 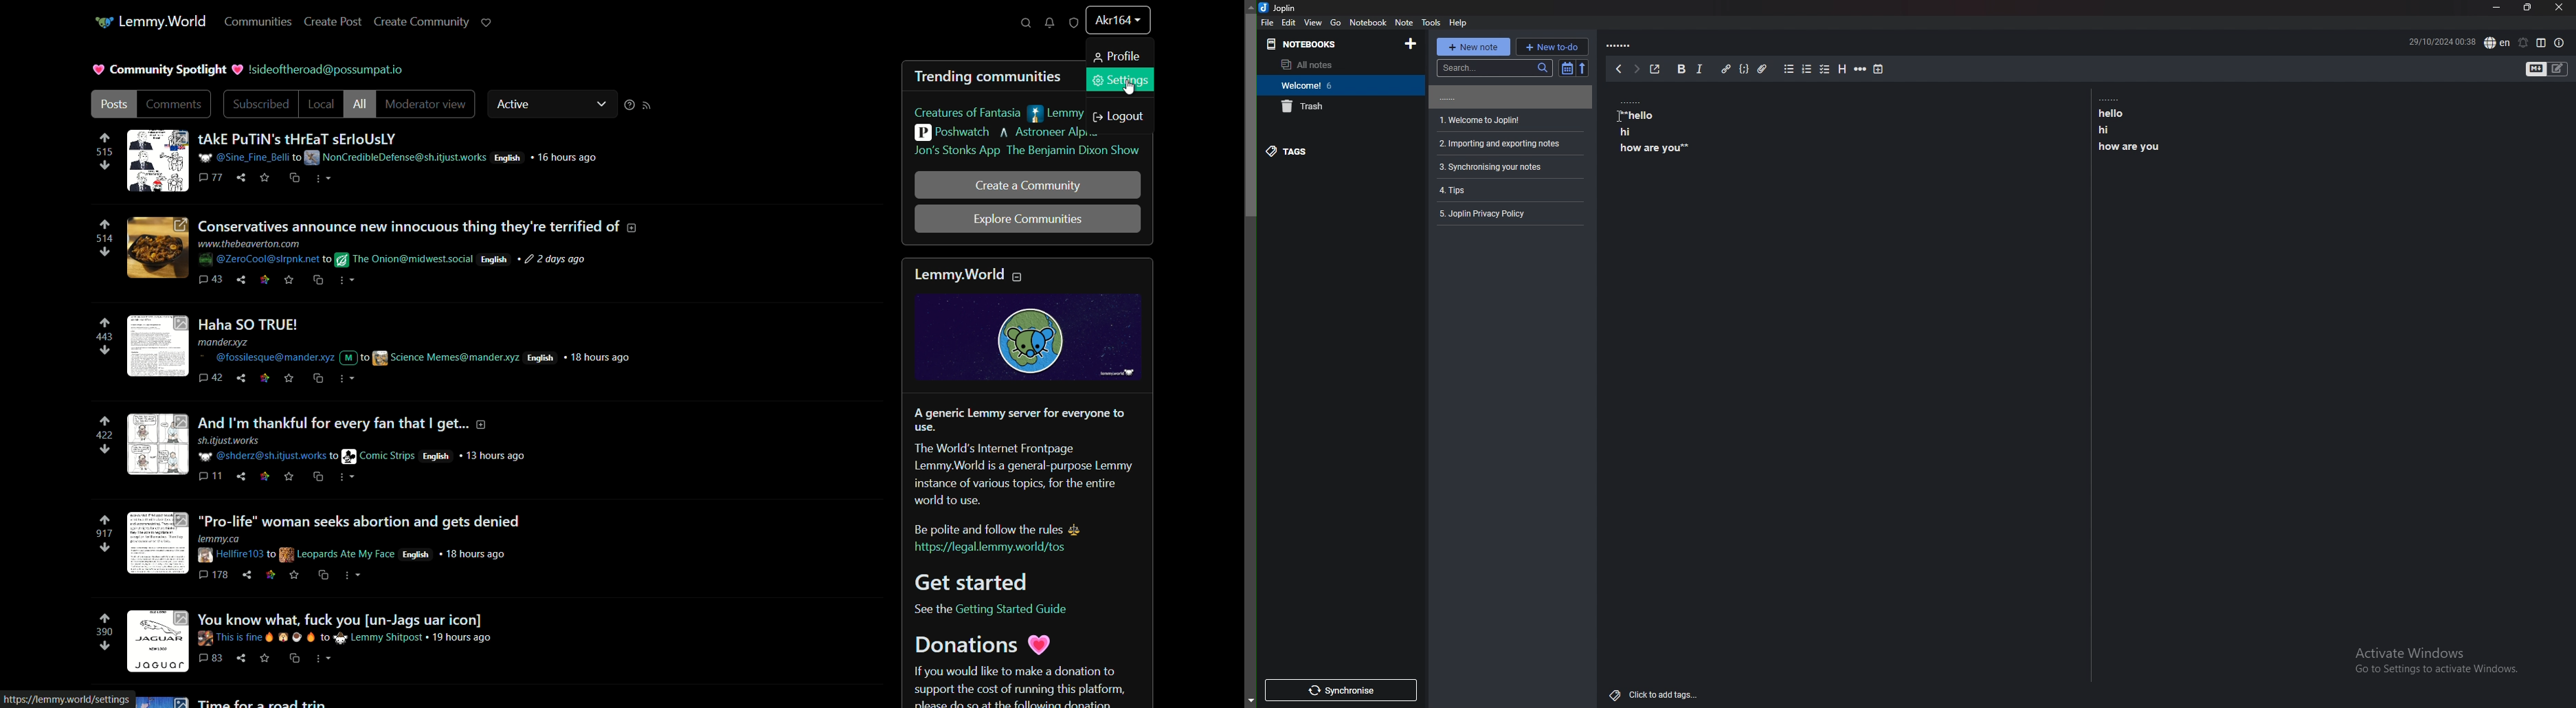 I want to click on number of votes, so click(x=104, y=239).